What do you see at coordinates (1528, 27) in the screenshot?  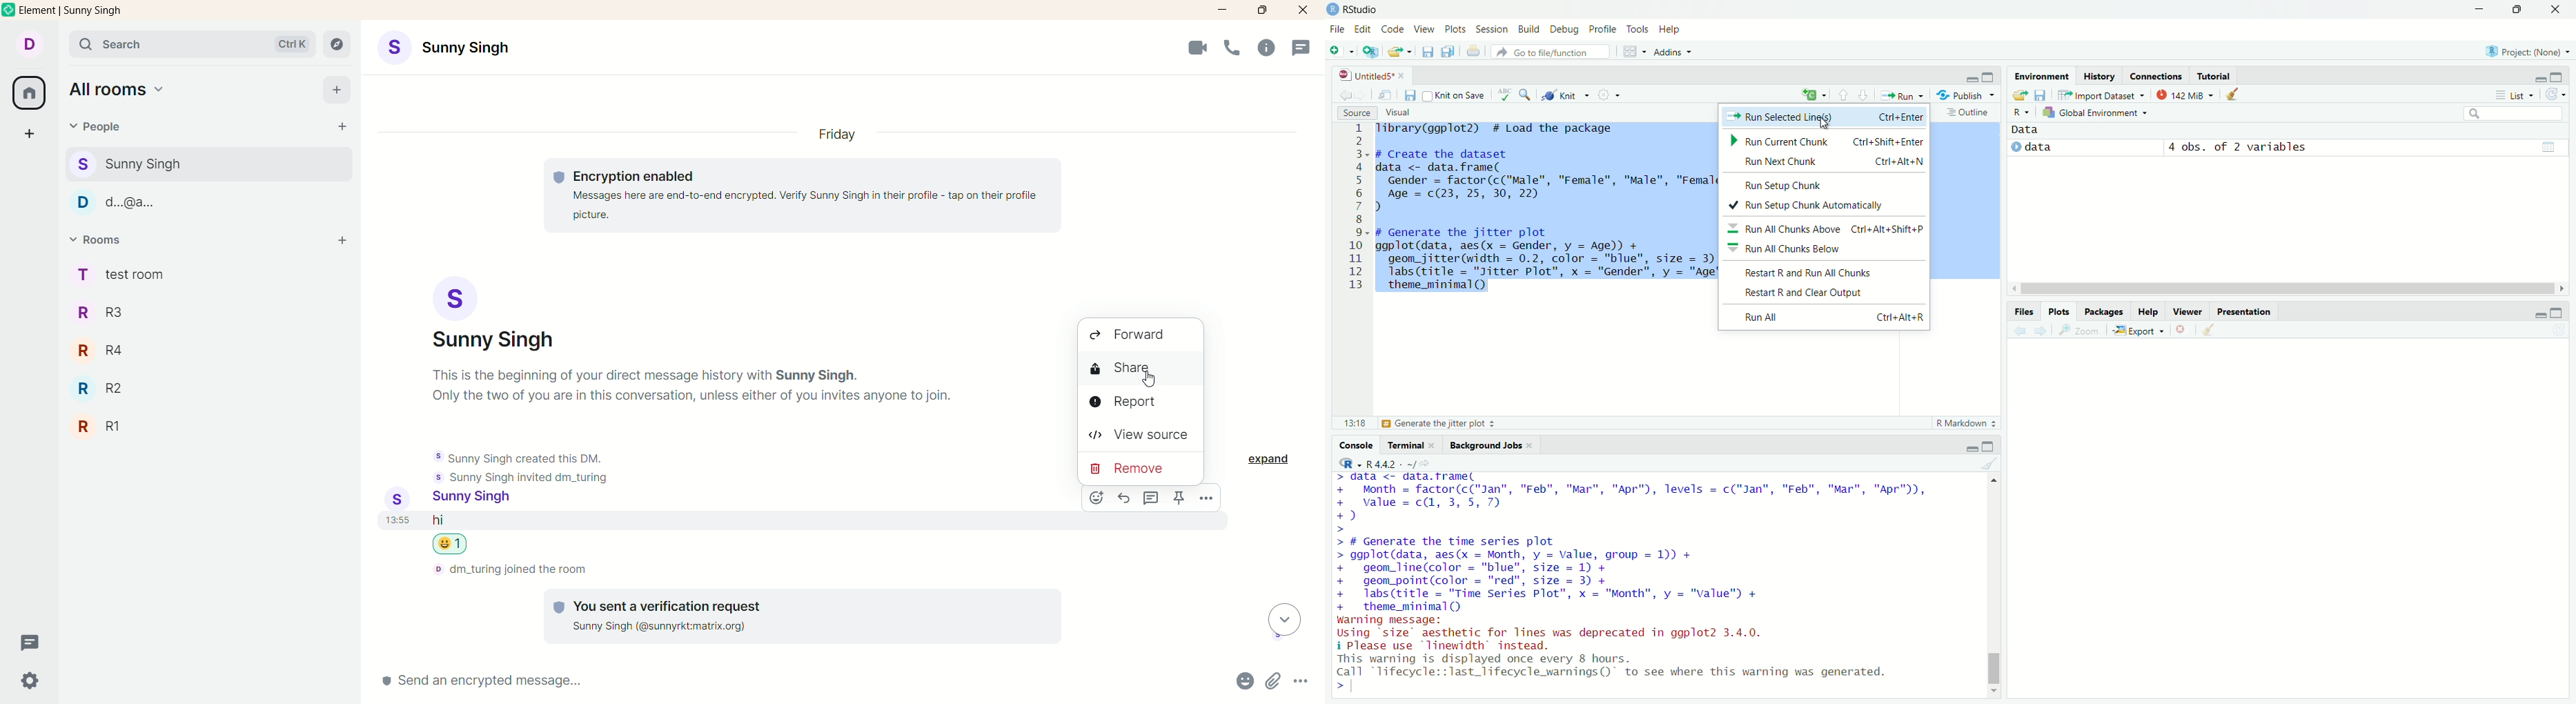 I see `build` at bounding box center [1528, 27].